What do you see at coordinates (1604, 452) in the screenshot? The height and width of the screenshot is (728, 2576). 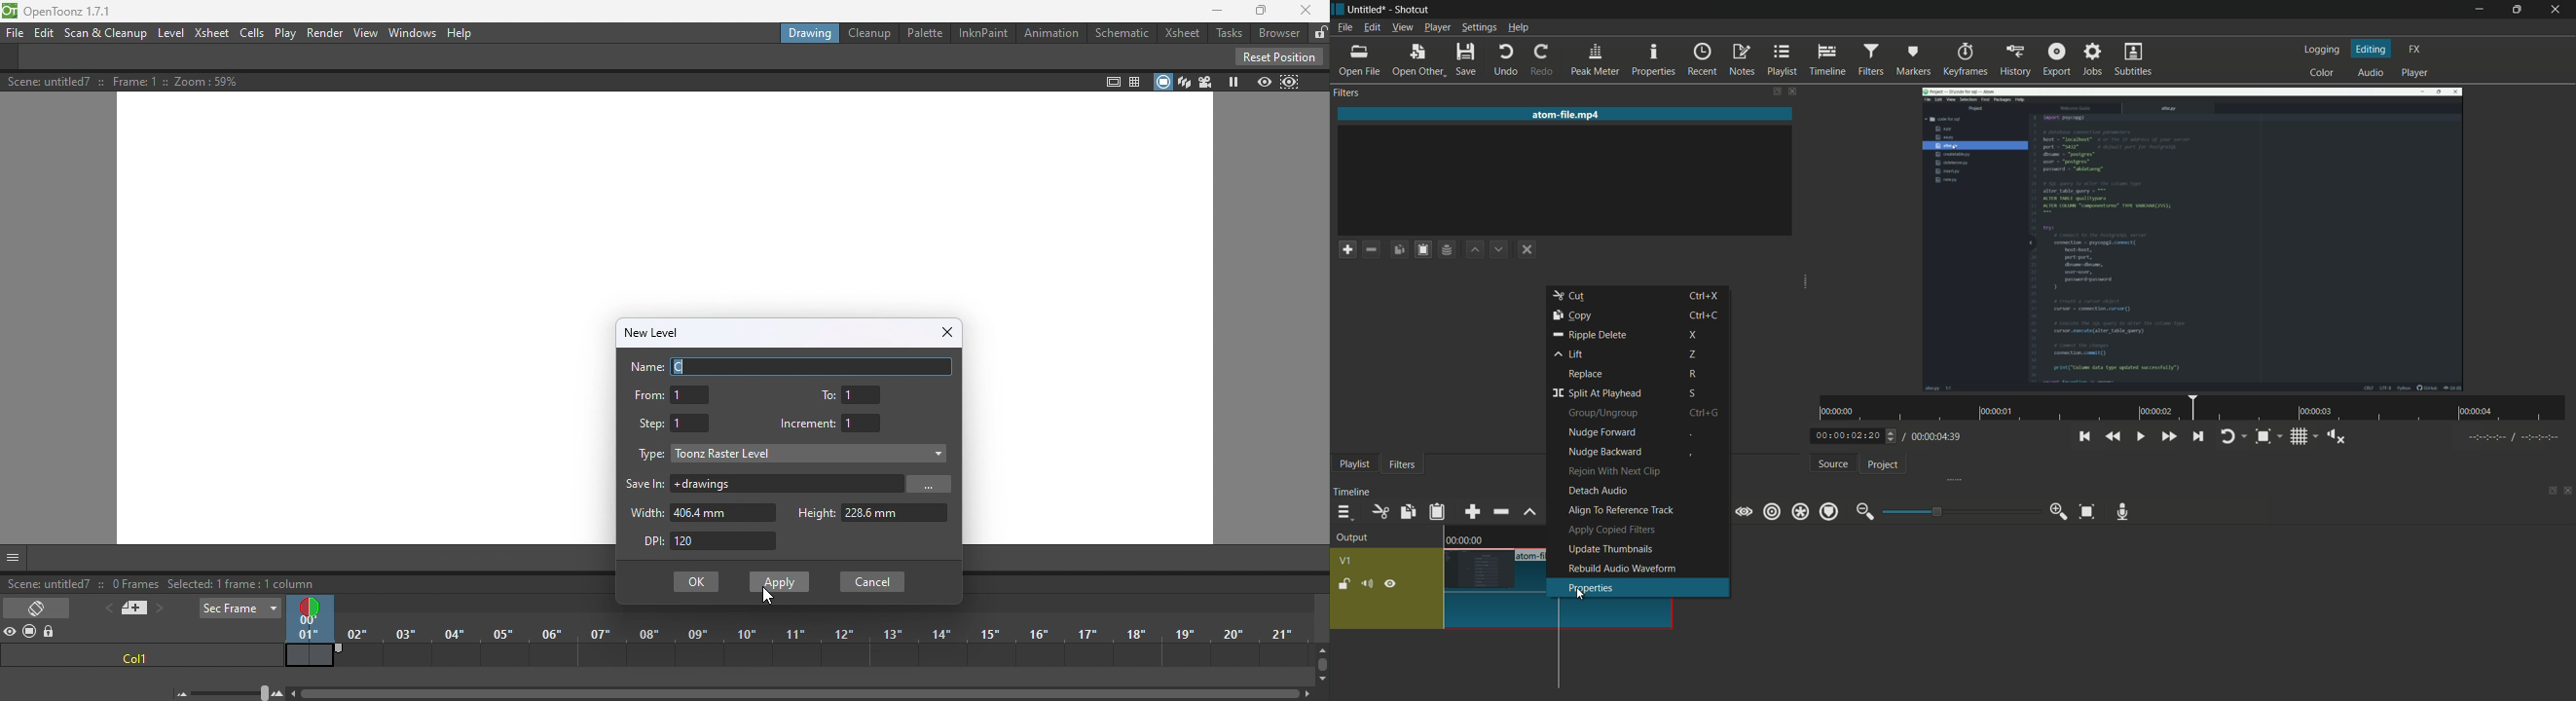 I see `nudge background` at bounding box center [1604, 452].